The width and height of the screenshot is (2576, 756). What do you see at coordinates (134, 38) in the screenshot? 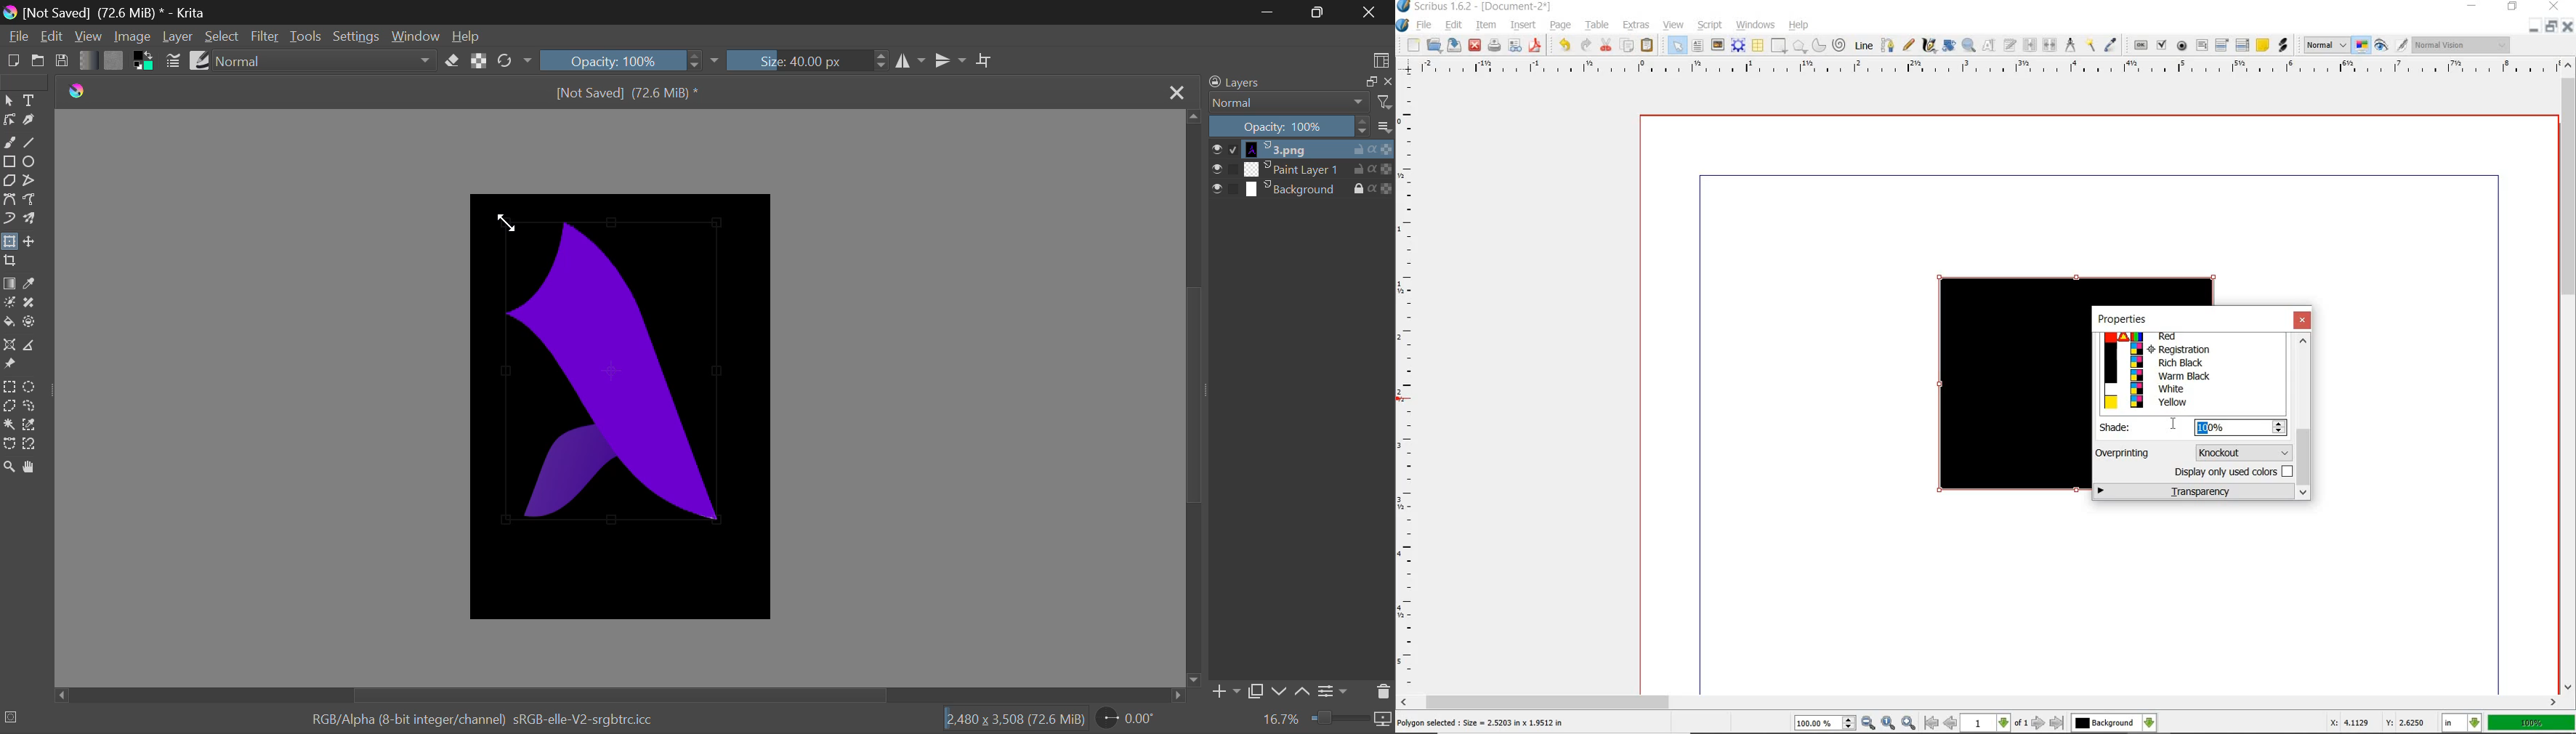
I see `Image` at bounding box center [134, 38].